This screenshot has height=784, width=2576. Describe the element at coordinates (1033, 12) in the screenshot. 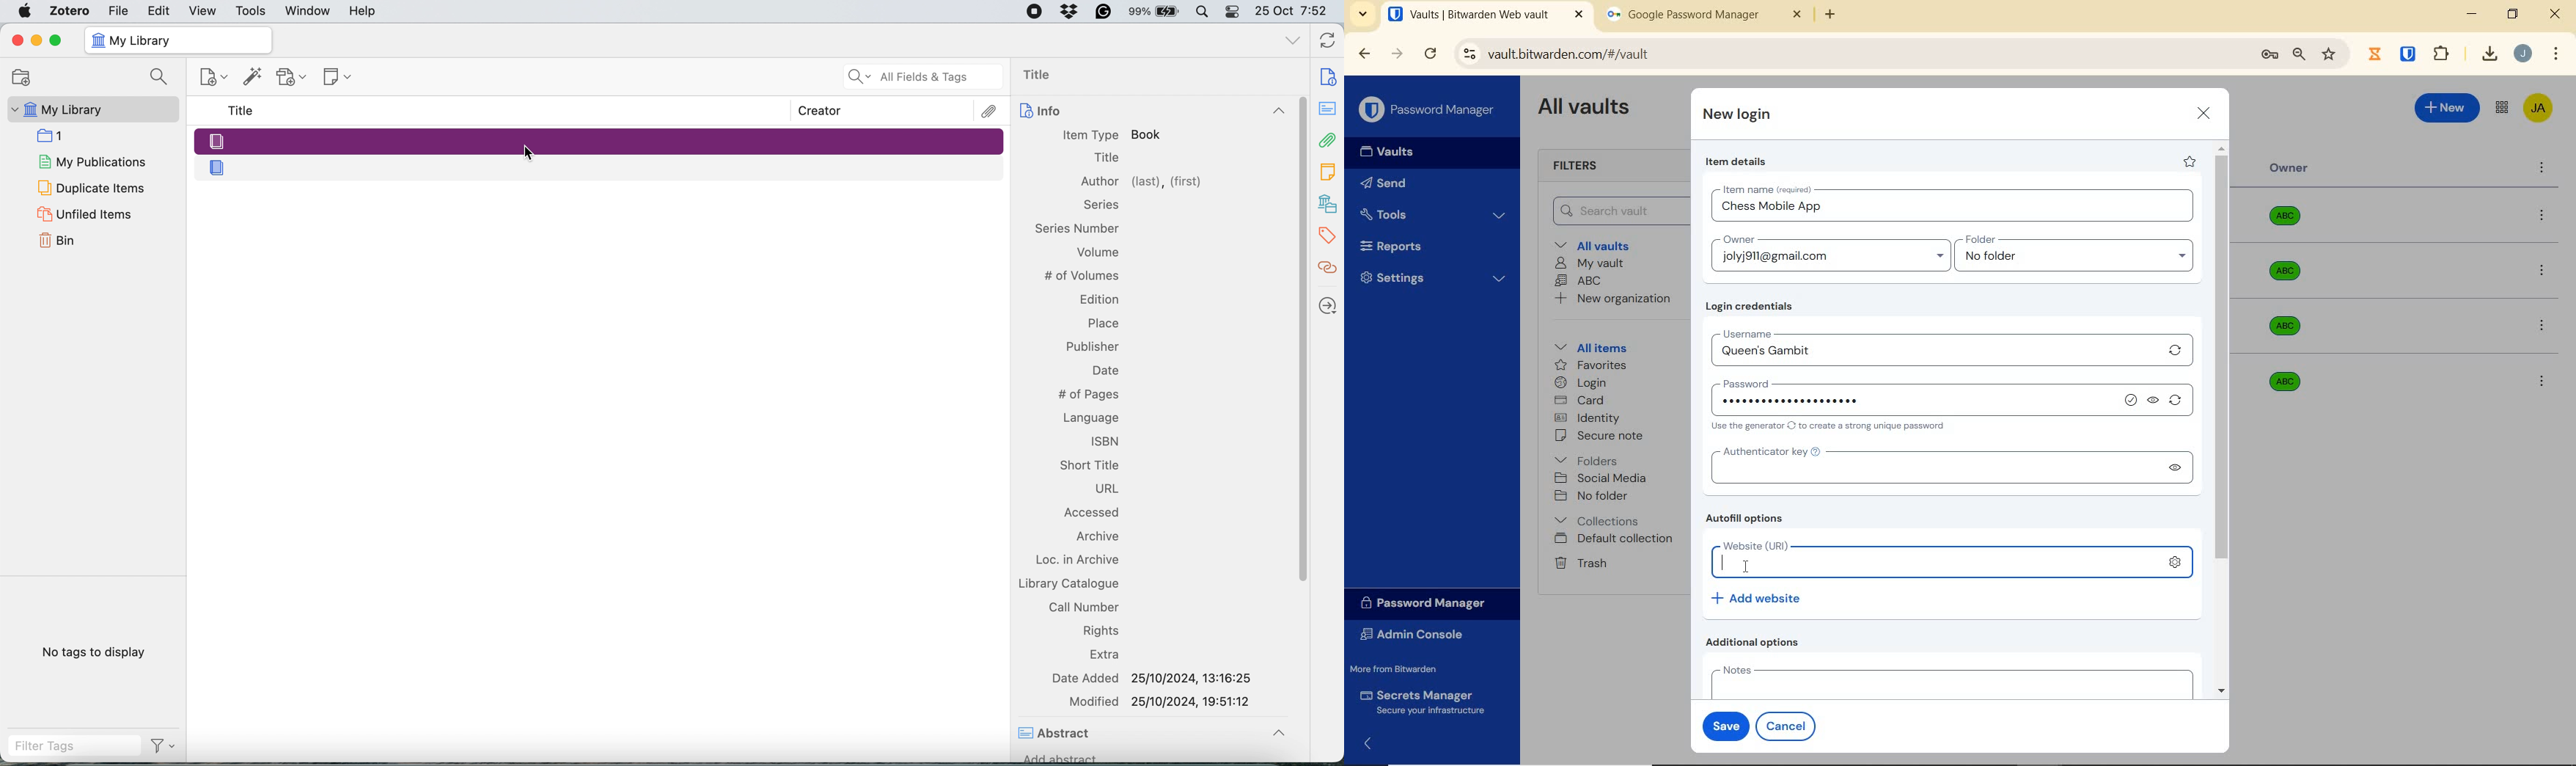

I see `Screen recording` at that location.